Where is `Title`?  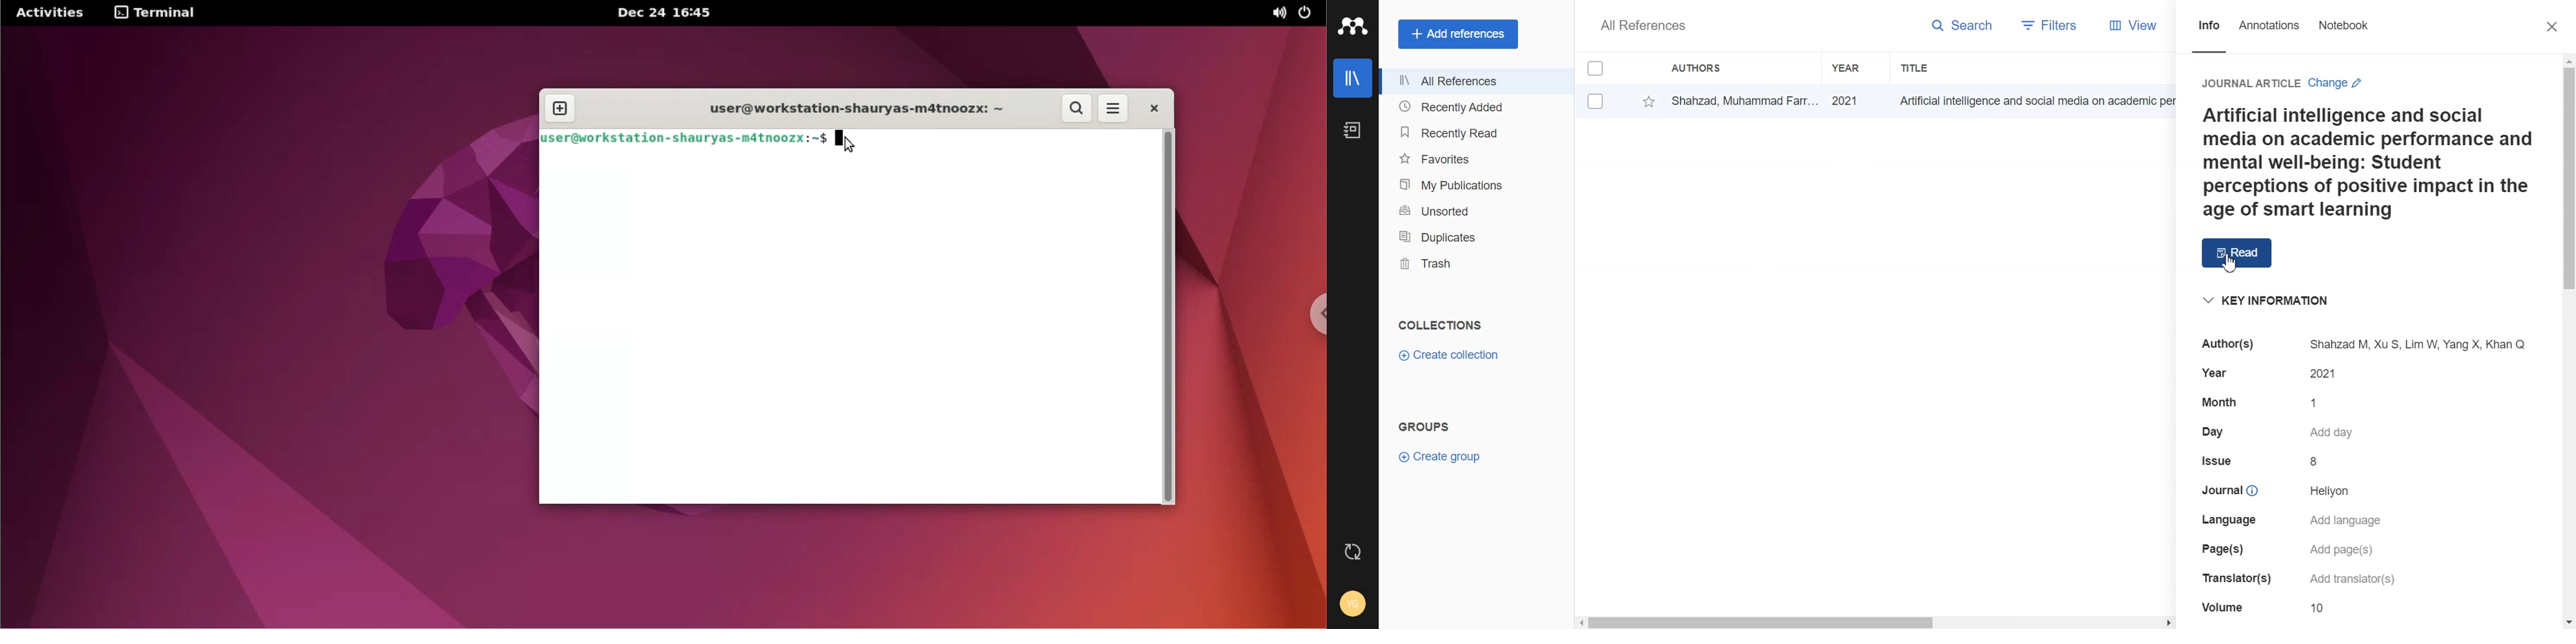
Title is located at coordinates (1916, 67).